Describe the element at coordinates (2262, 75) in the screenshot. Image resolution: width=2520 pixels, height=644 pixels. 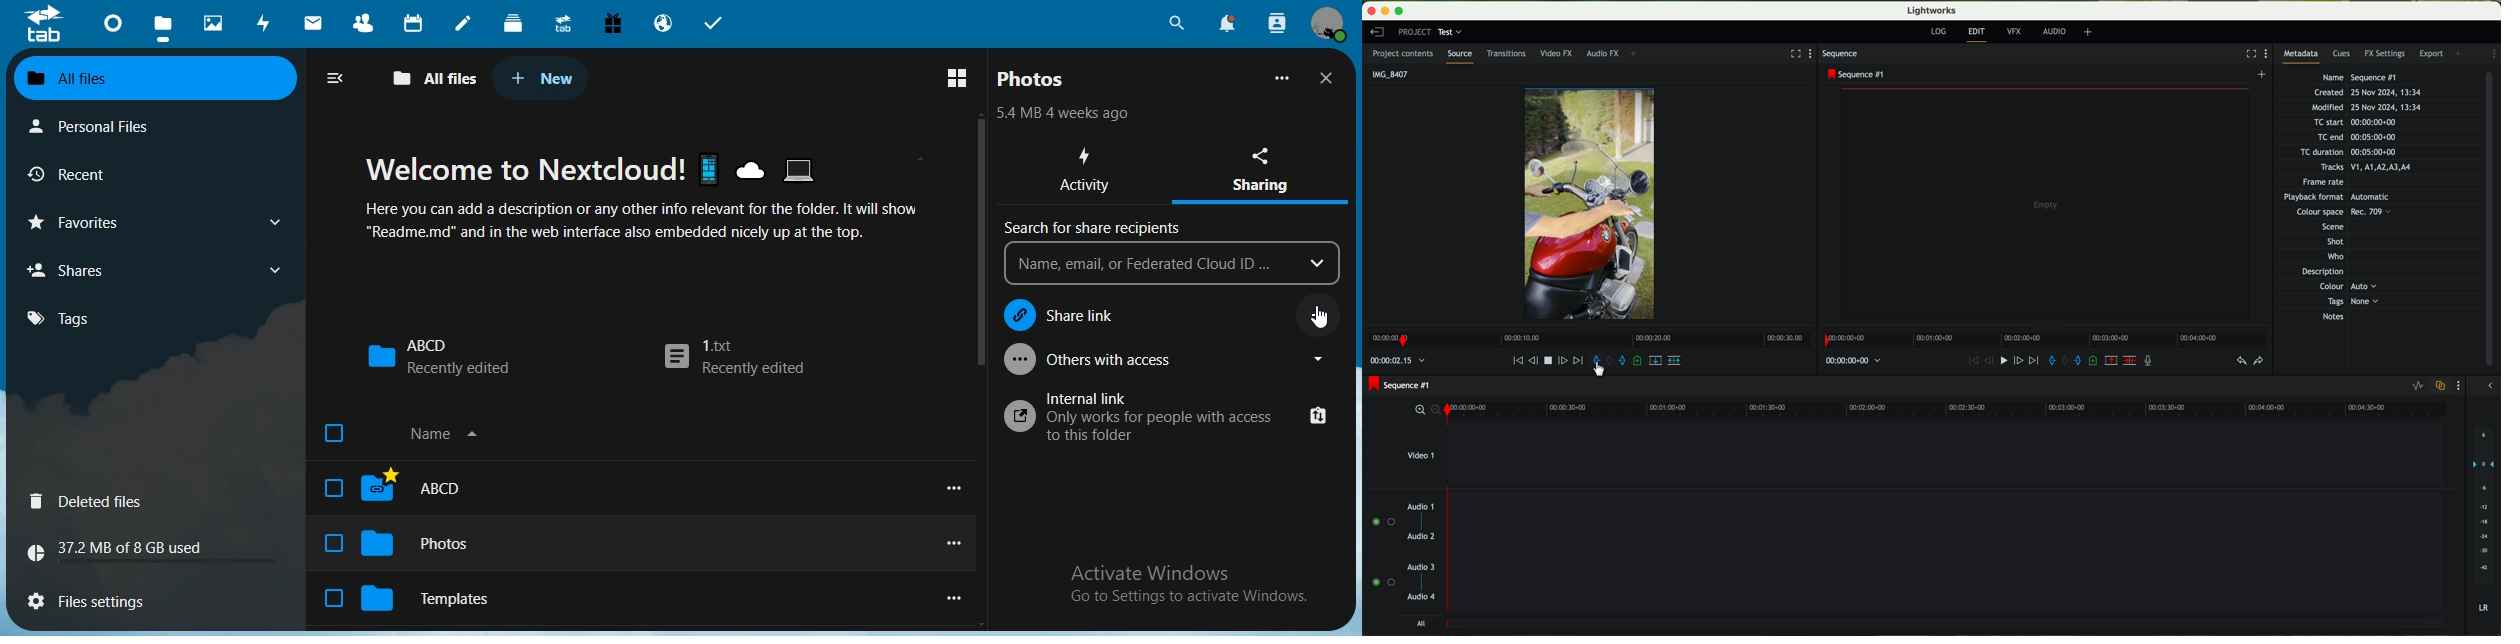
I see `create a new sequence` at that location.